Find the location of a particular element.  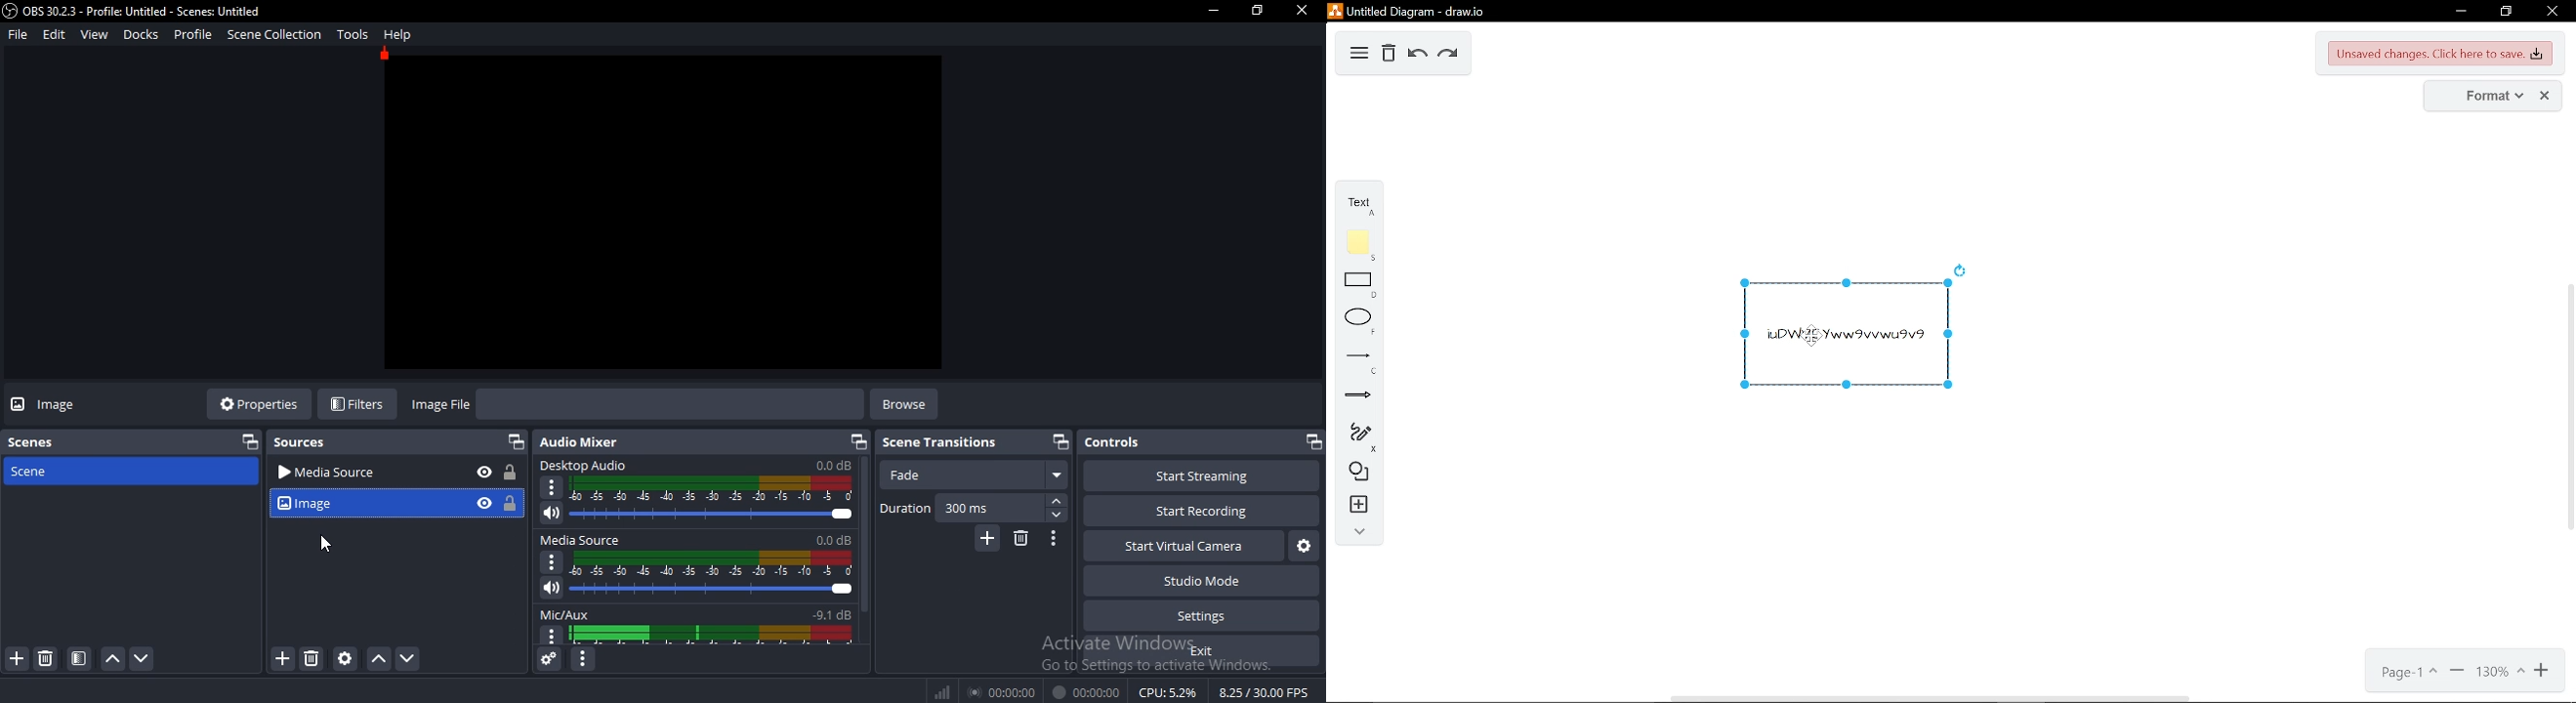

sources is located at coordinates (305, 445).